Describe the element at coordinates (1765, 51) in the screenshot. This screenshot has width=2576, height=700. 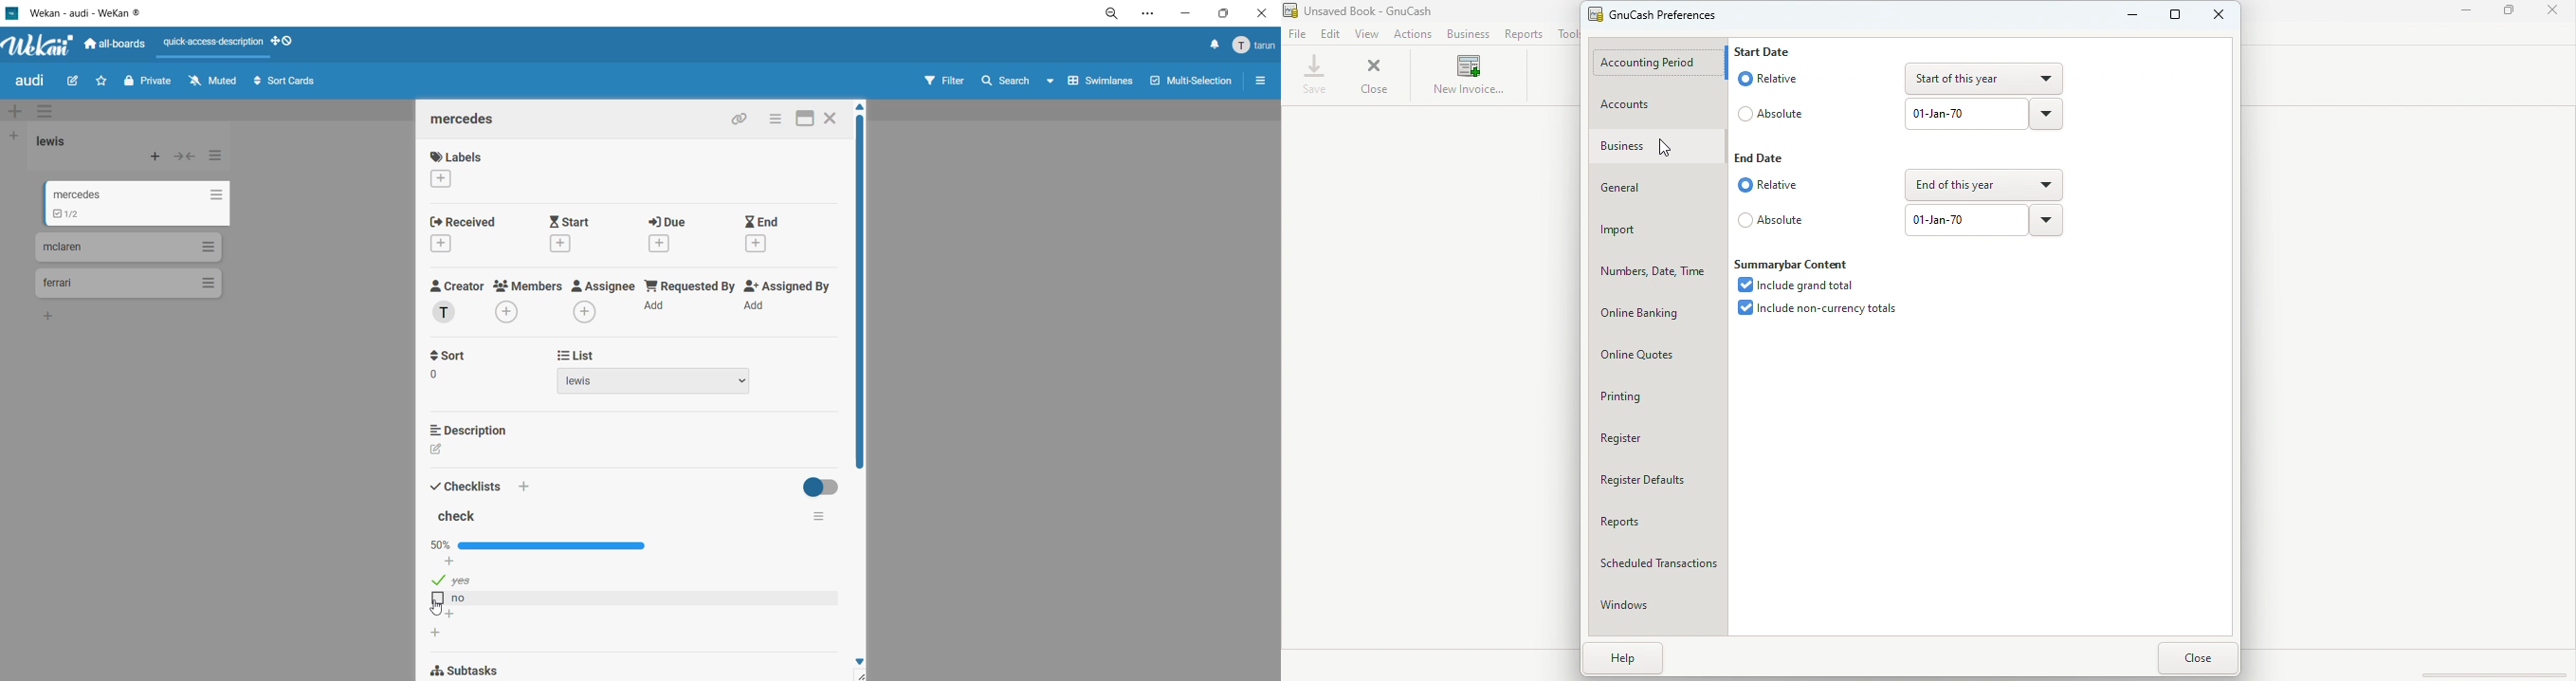
I see `Start date` at that location.